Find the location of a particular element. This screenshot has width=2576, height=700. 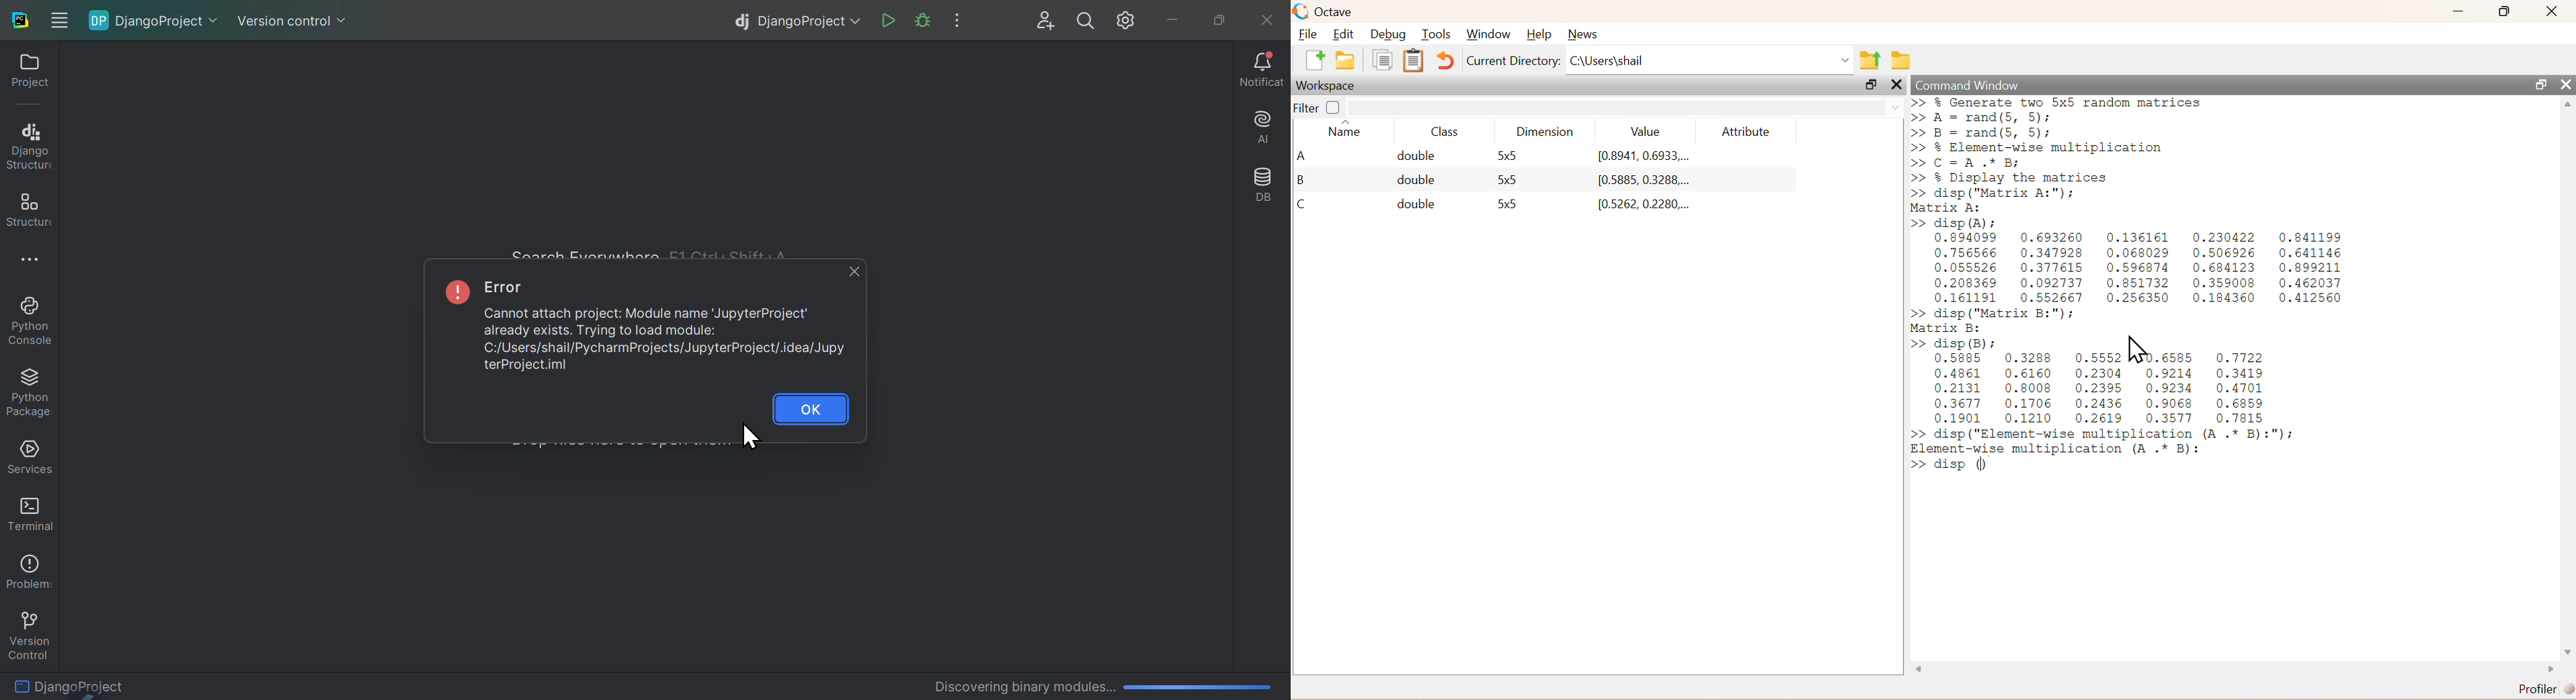

Error is located at coordinates (644, 322).